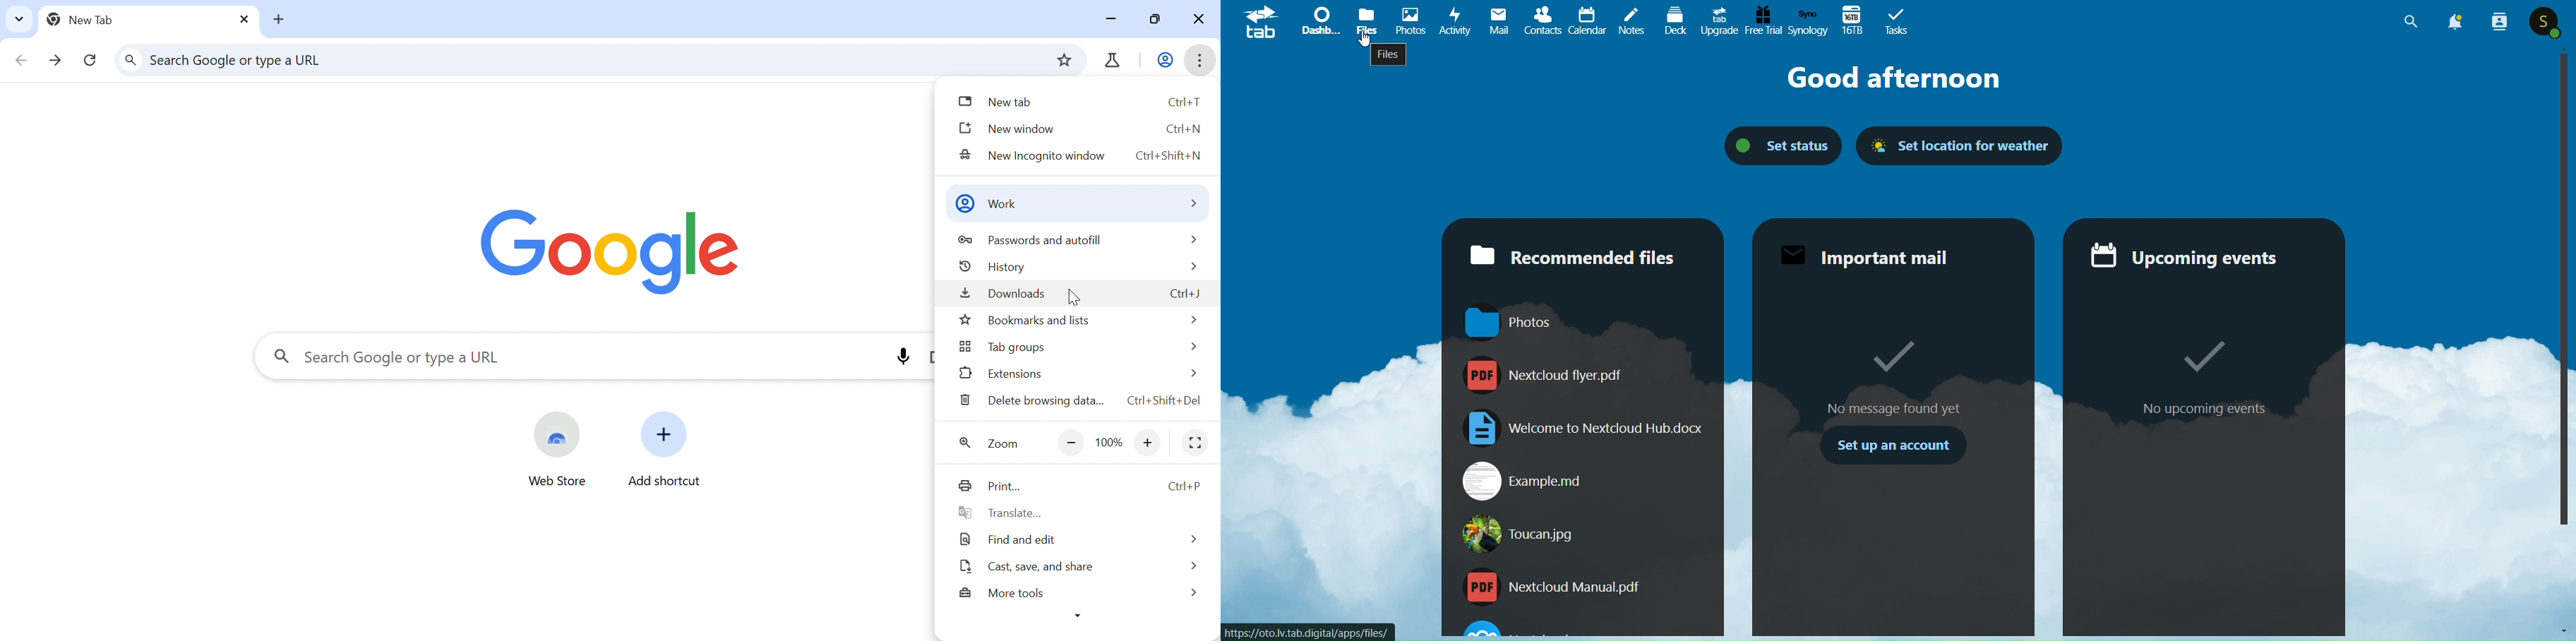  What do you see at coordinates (1024, 568) in the screenshot?
I see `Cas, save and share` at bounding box center [1024, 568].